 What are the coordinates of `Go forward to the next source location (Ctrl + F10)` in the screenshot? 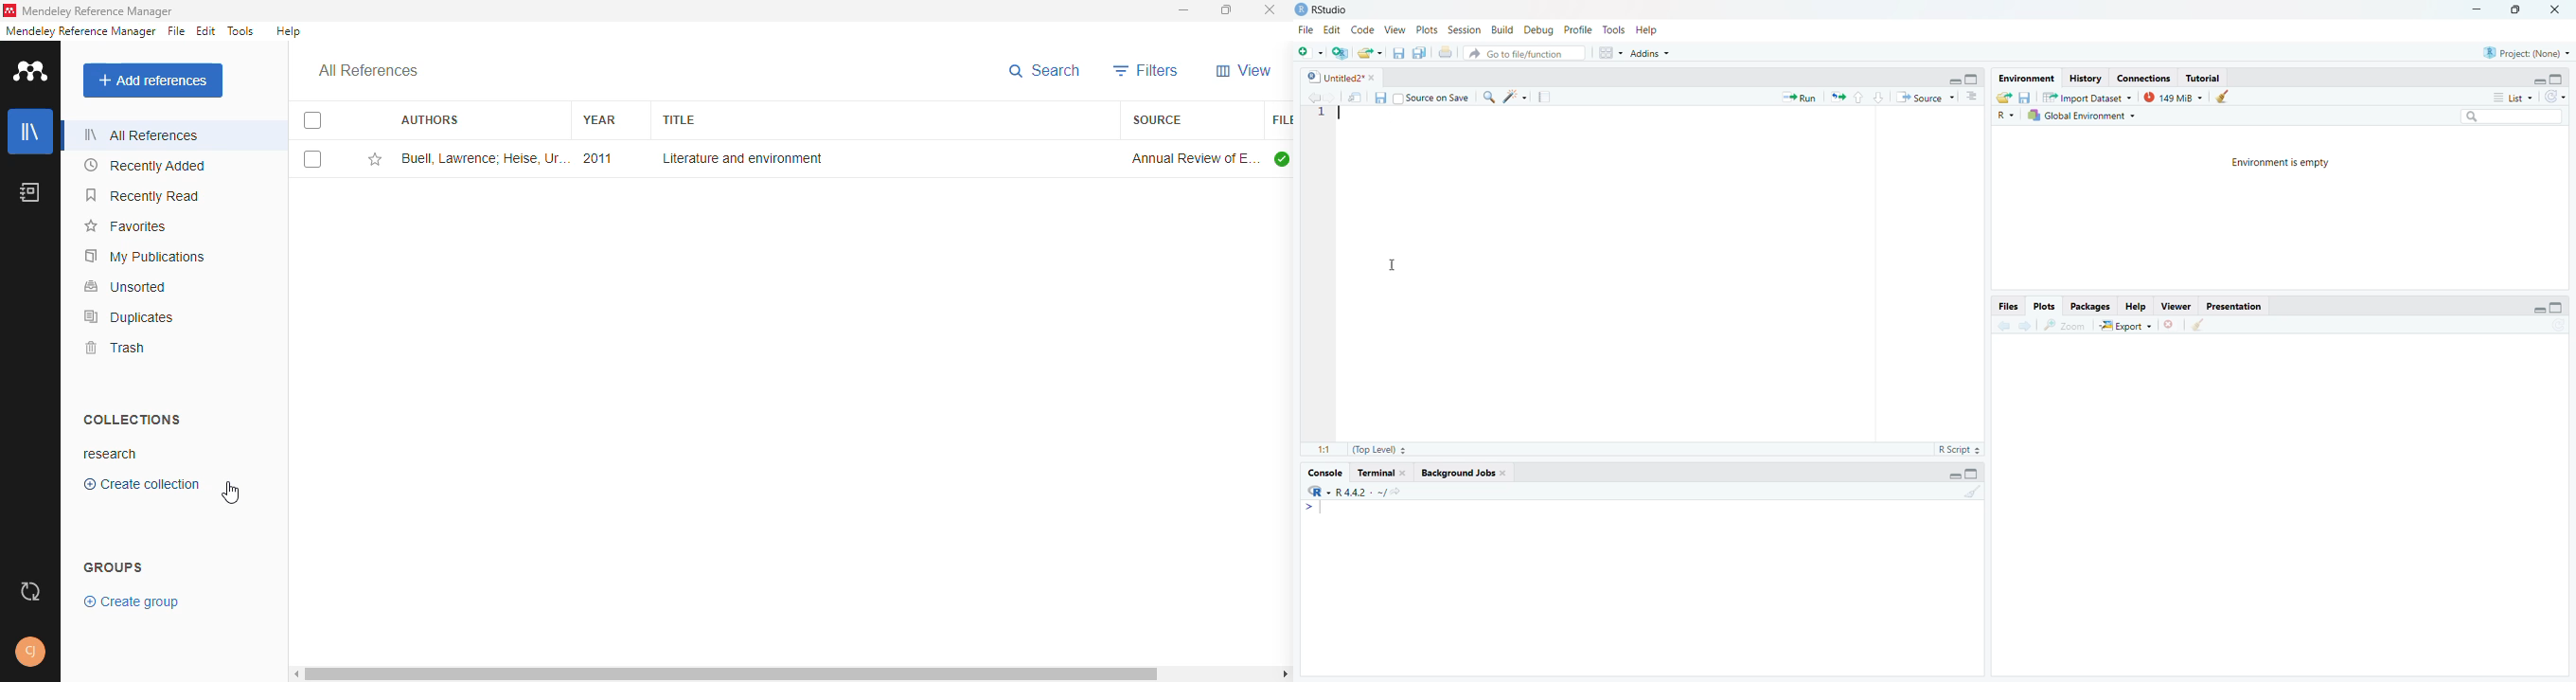 It's located at (1331, 96).